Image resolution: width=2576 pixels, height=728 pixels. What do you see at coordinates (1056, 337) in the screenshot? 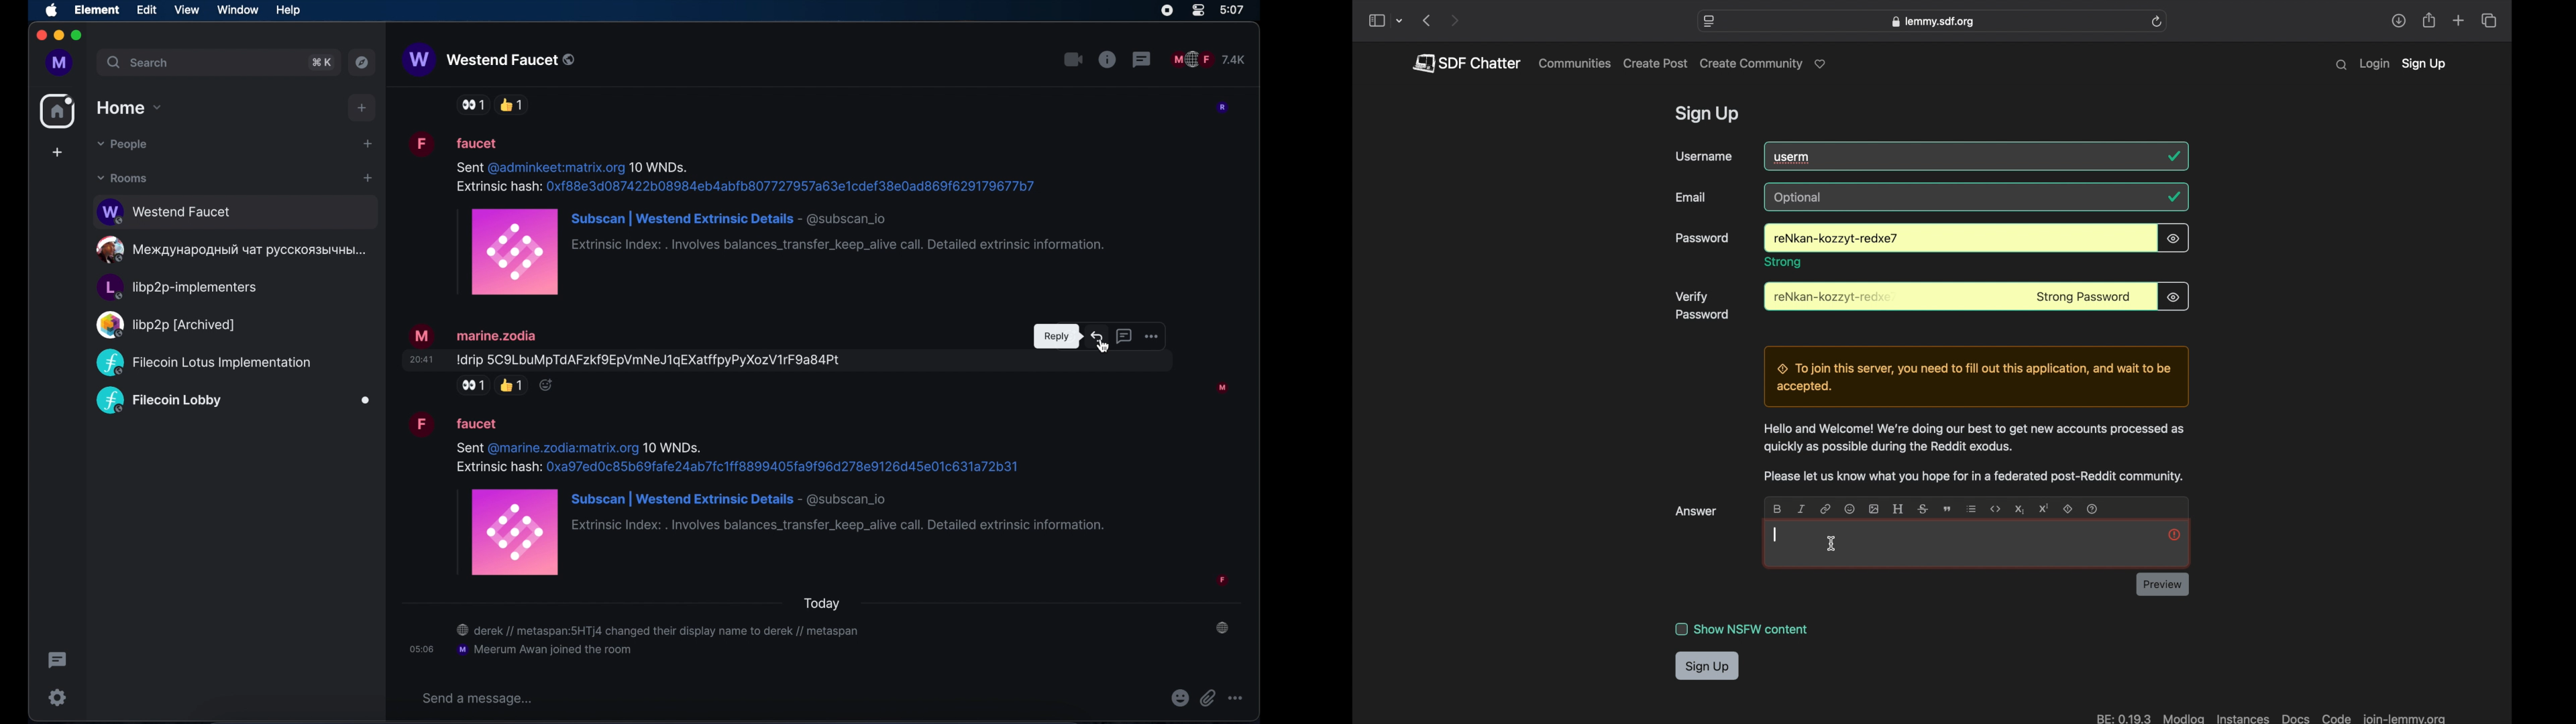
I see `tooltip` at bounding box center [1056, 337].